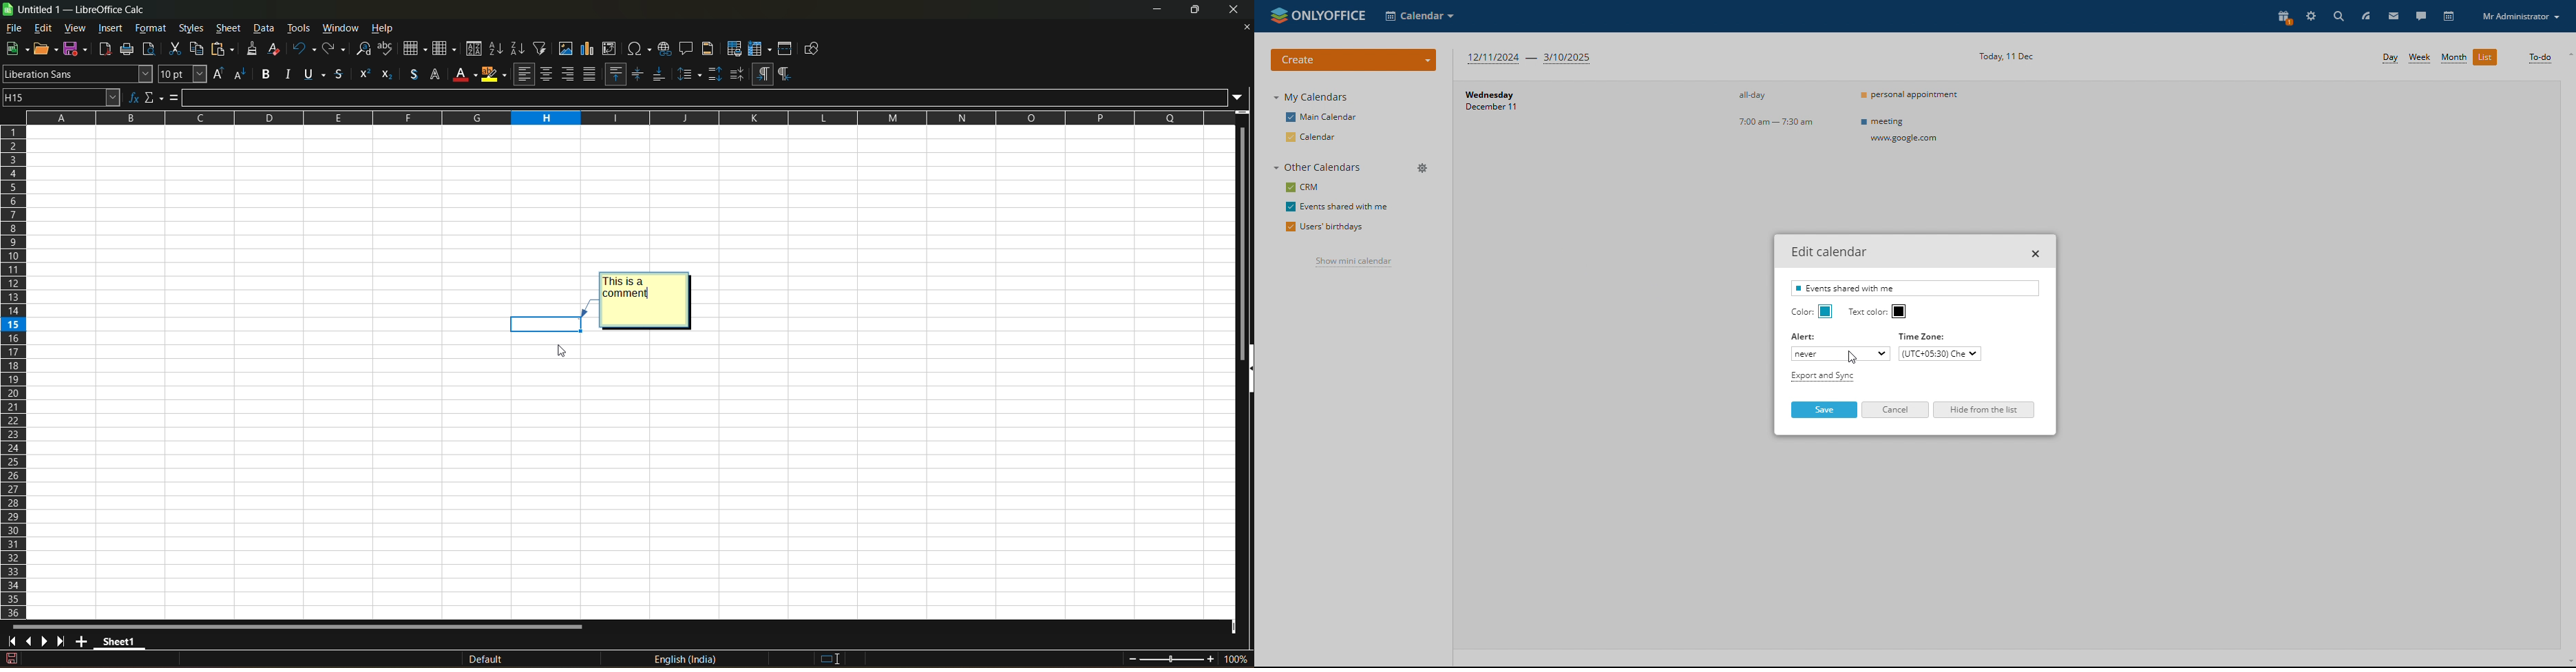 This screenshot has height=672, width=2576. What do you see at coordinates (1521, 104) in the screenshot?
I see `day and date` at bounding box center [1521, 104].